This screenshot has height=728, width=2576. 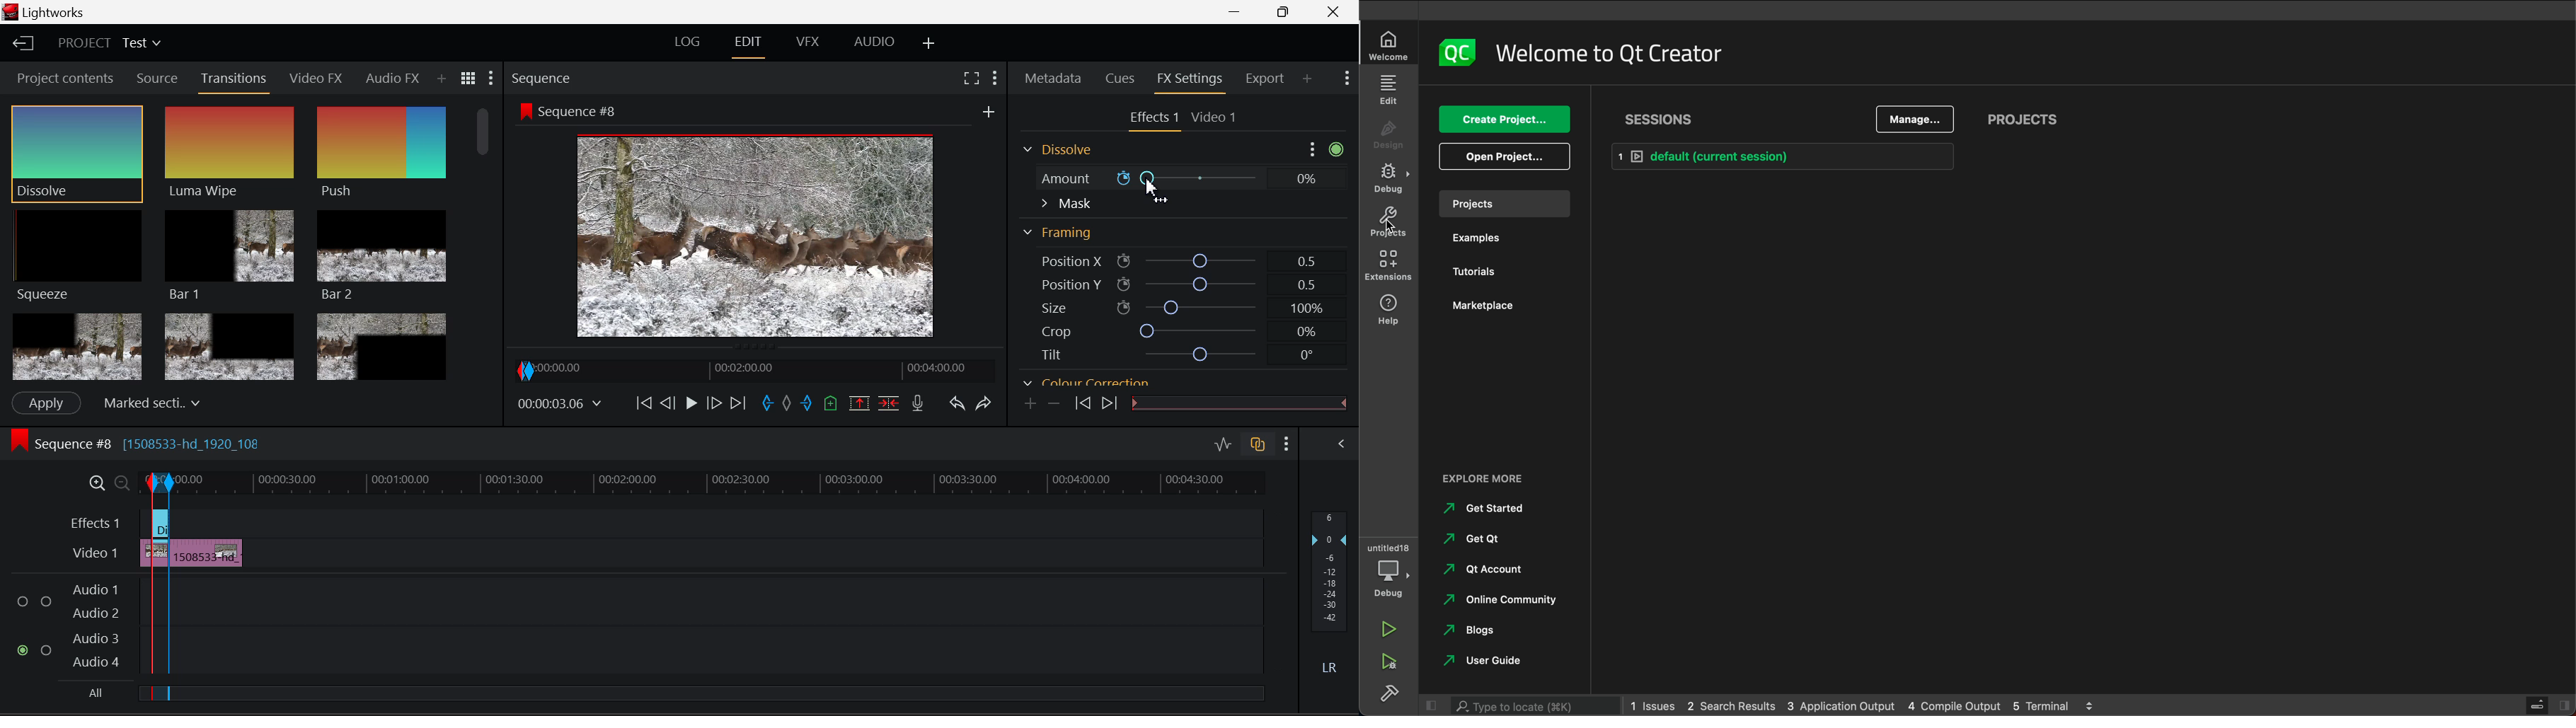 What do you see at coordinates (739, 405) in the screenshot?
I see `To End` at bounding box center [739, 405].